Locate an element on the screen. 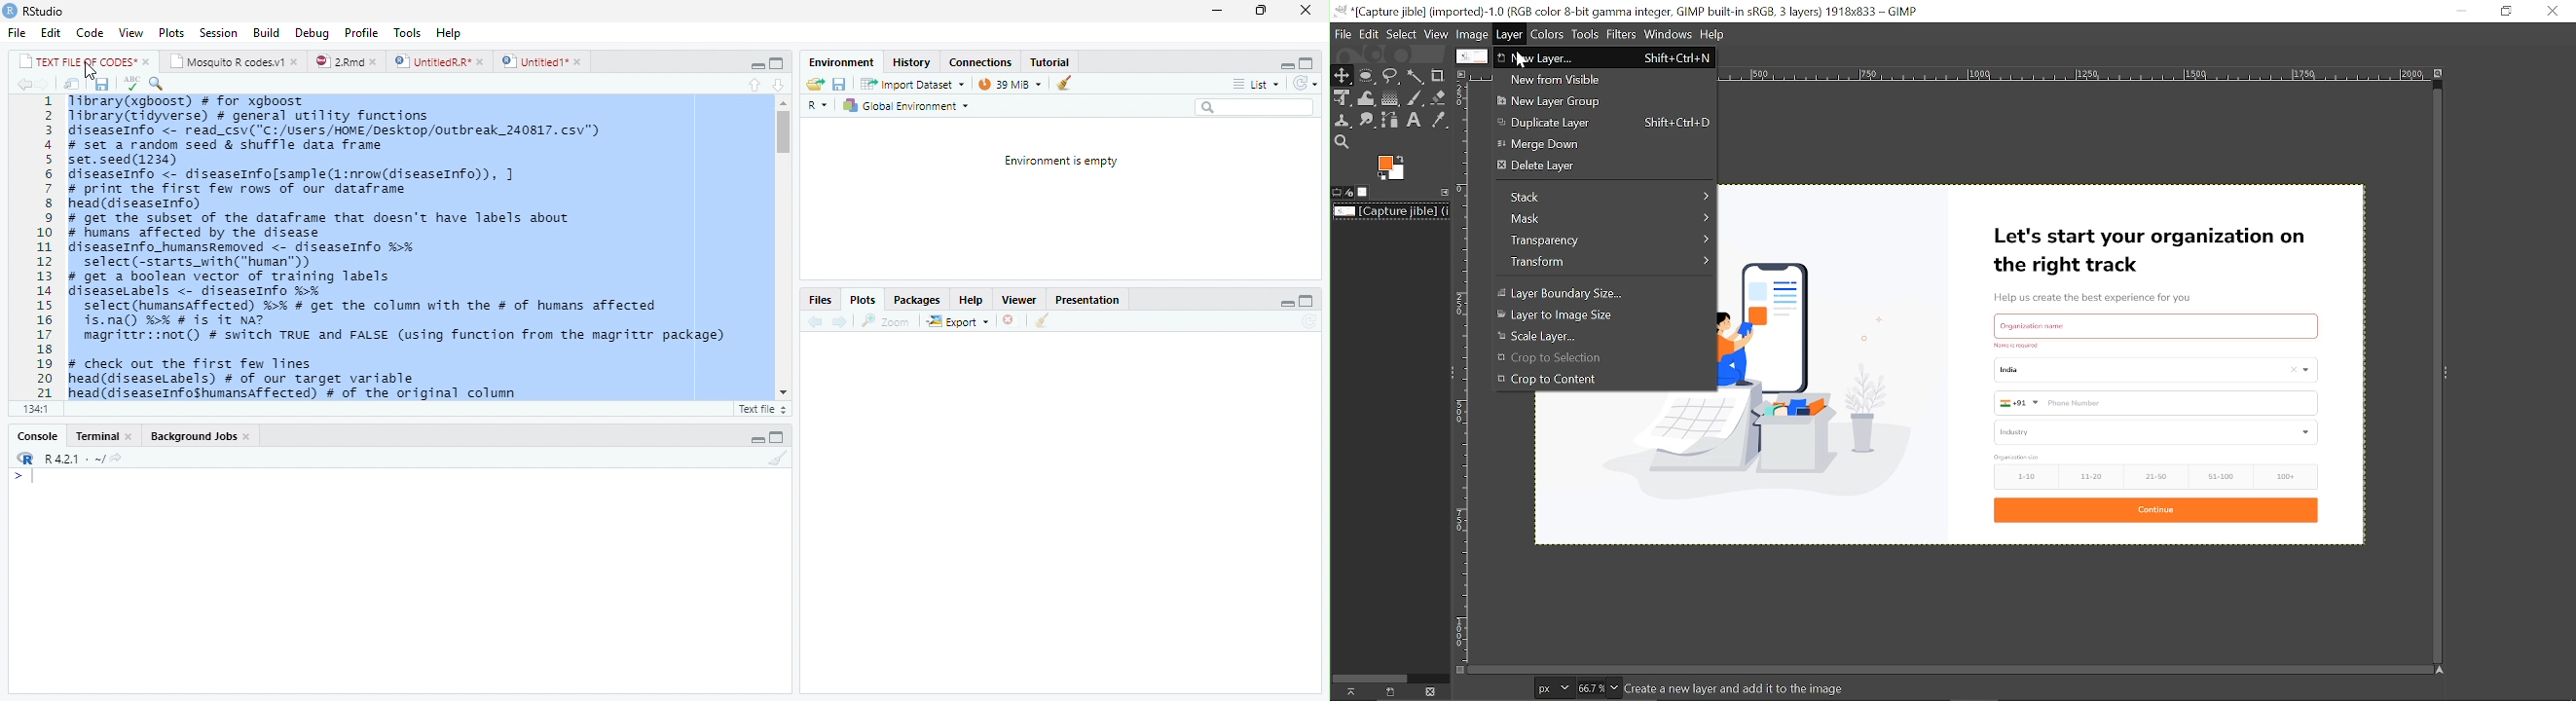 Image resolution: width=2576 pixels, height=728 pixels. Restore Down is located at coordinates (1260, 11).